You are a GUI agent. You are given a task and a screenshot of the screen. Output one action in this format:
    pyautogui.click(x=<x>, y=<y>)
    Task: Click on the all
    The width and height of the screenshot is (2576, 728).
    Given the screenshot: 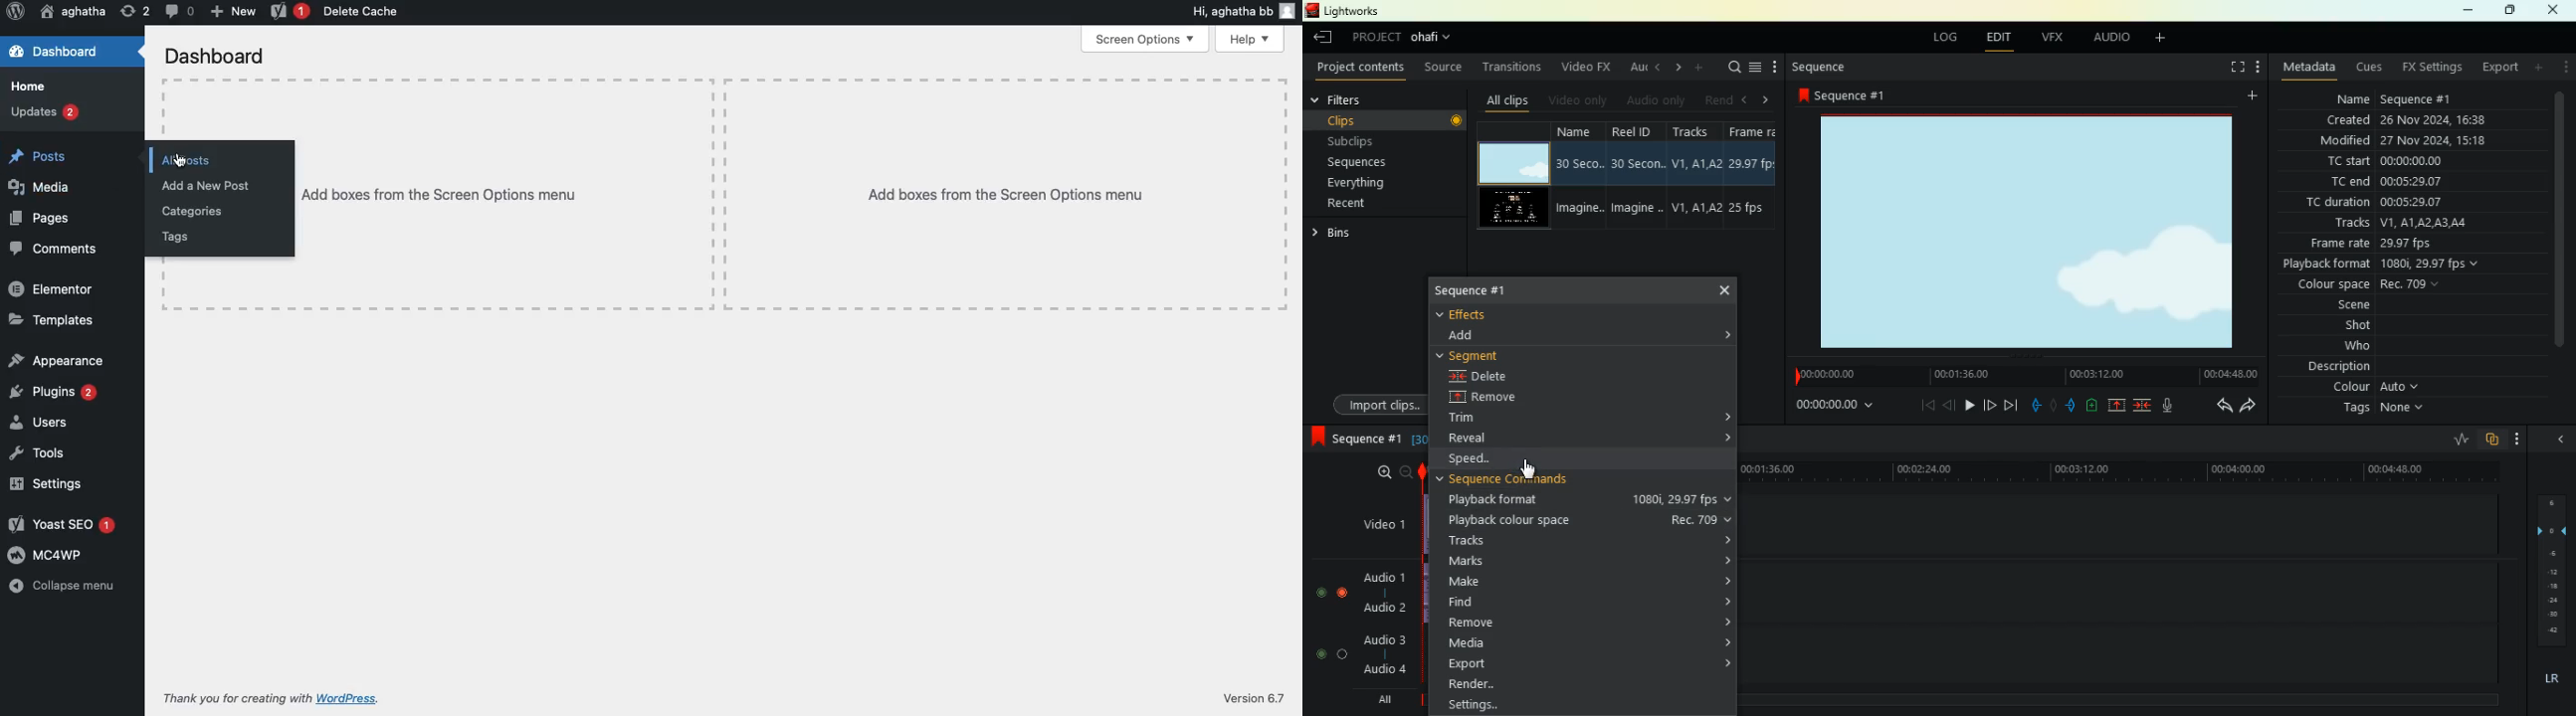 What is the action you would take?
    pyautogui.click(x=1388, y=702)
    